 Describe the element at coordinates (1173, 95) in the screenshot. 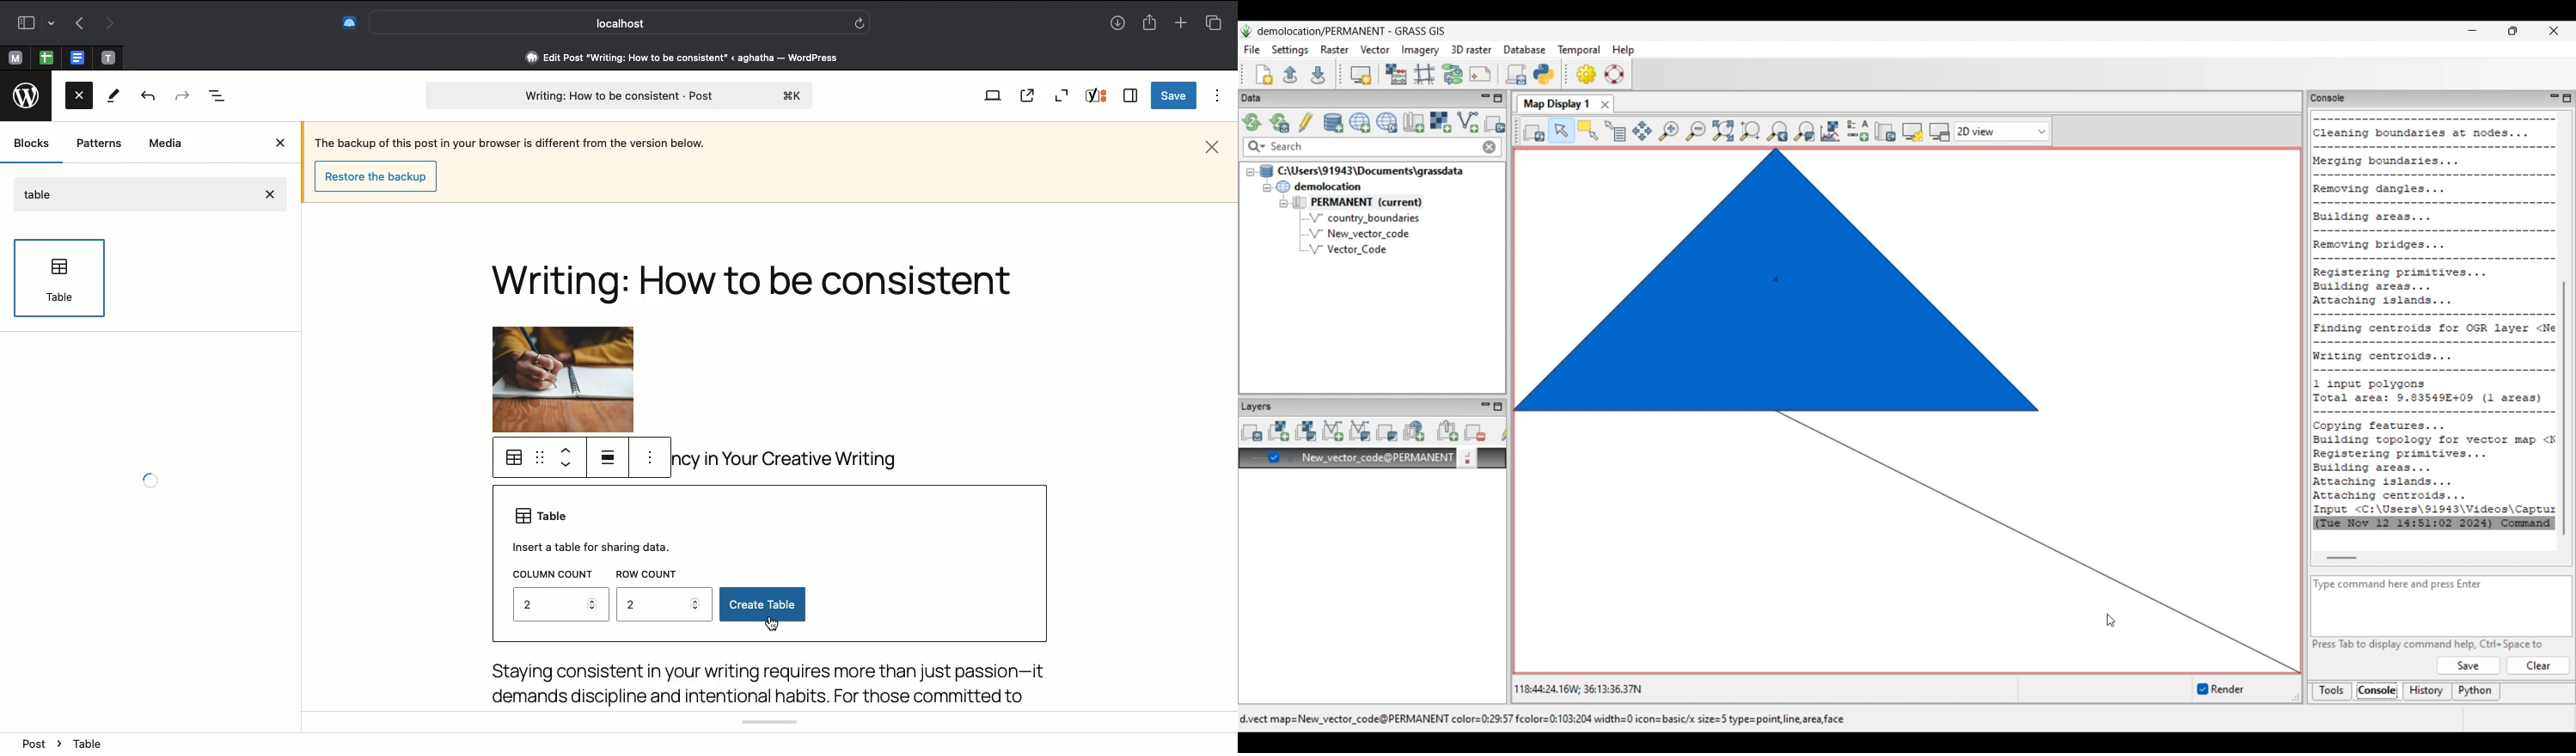

I see `Save` at that location.